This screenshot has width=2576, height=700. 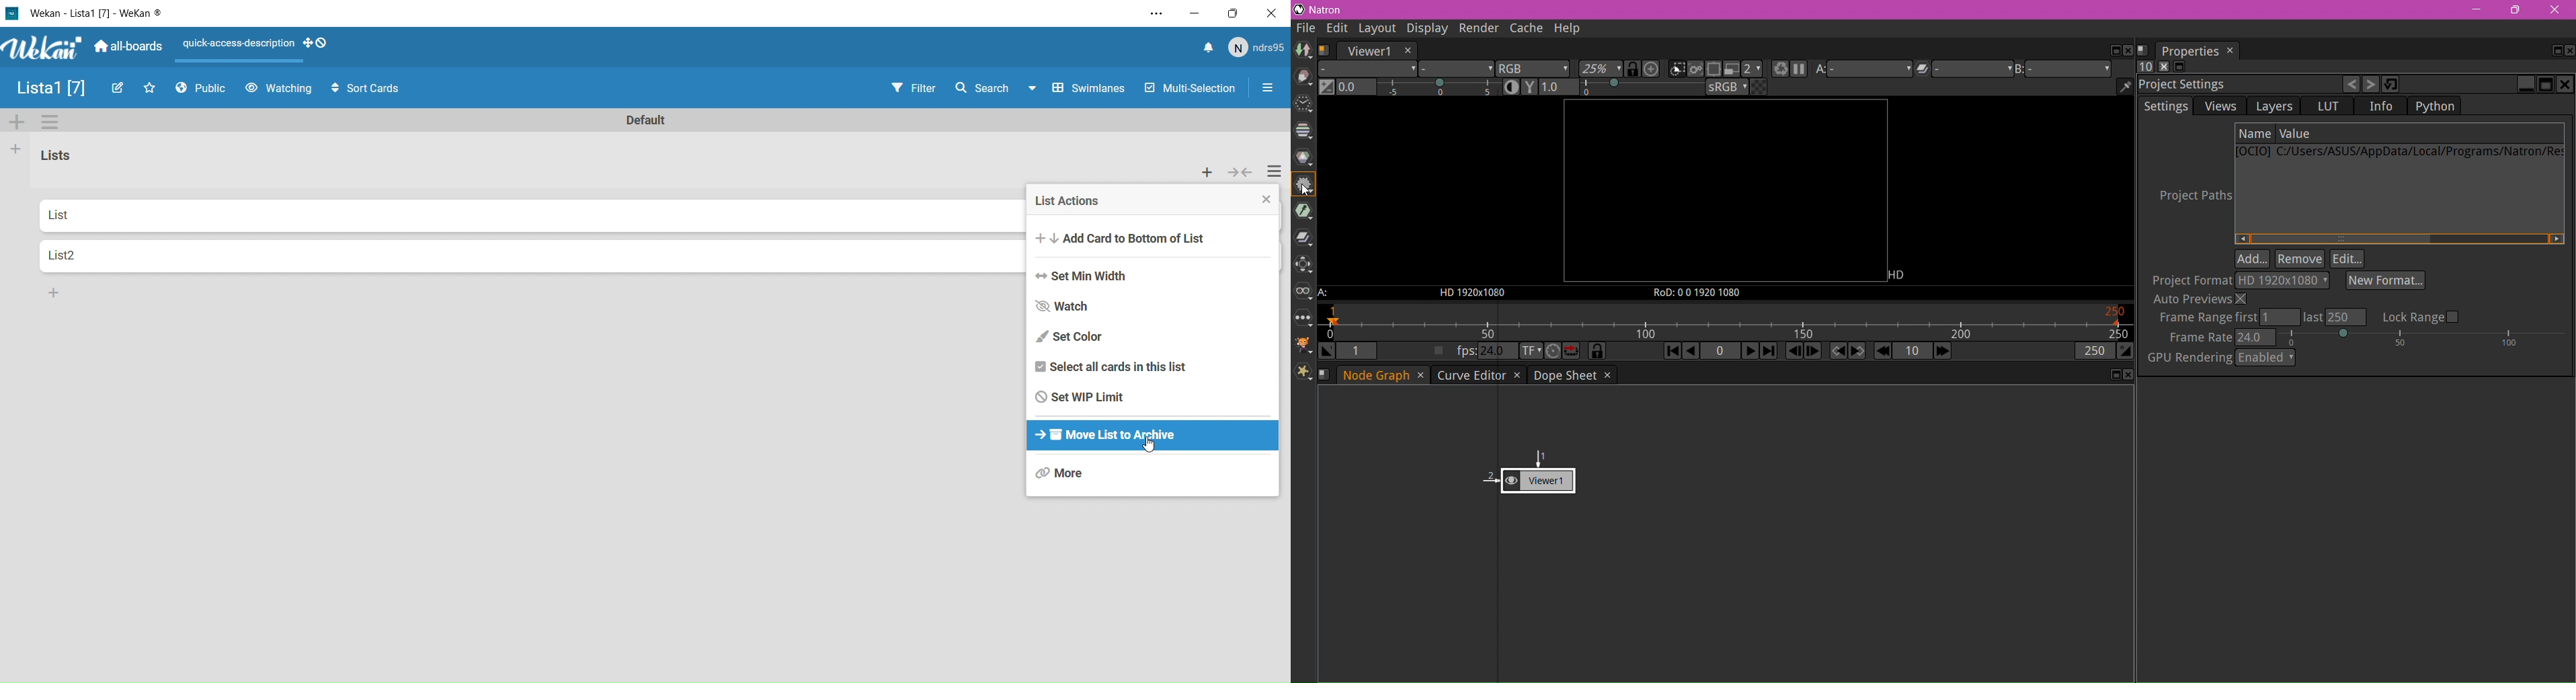 What do you see at coordinates (1080, 335) in the screenshot?
I see `Set Color` at bounding box center [1080, 335].